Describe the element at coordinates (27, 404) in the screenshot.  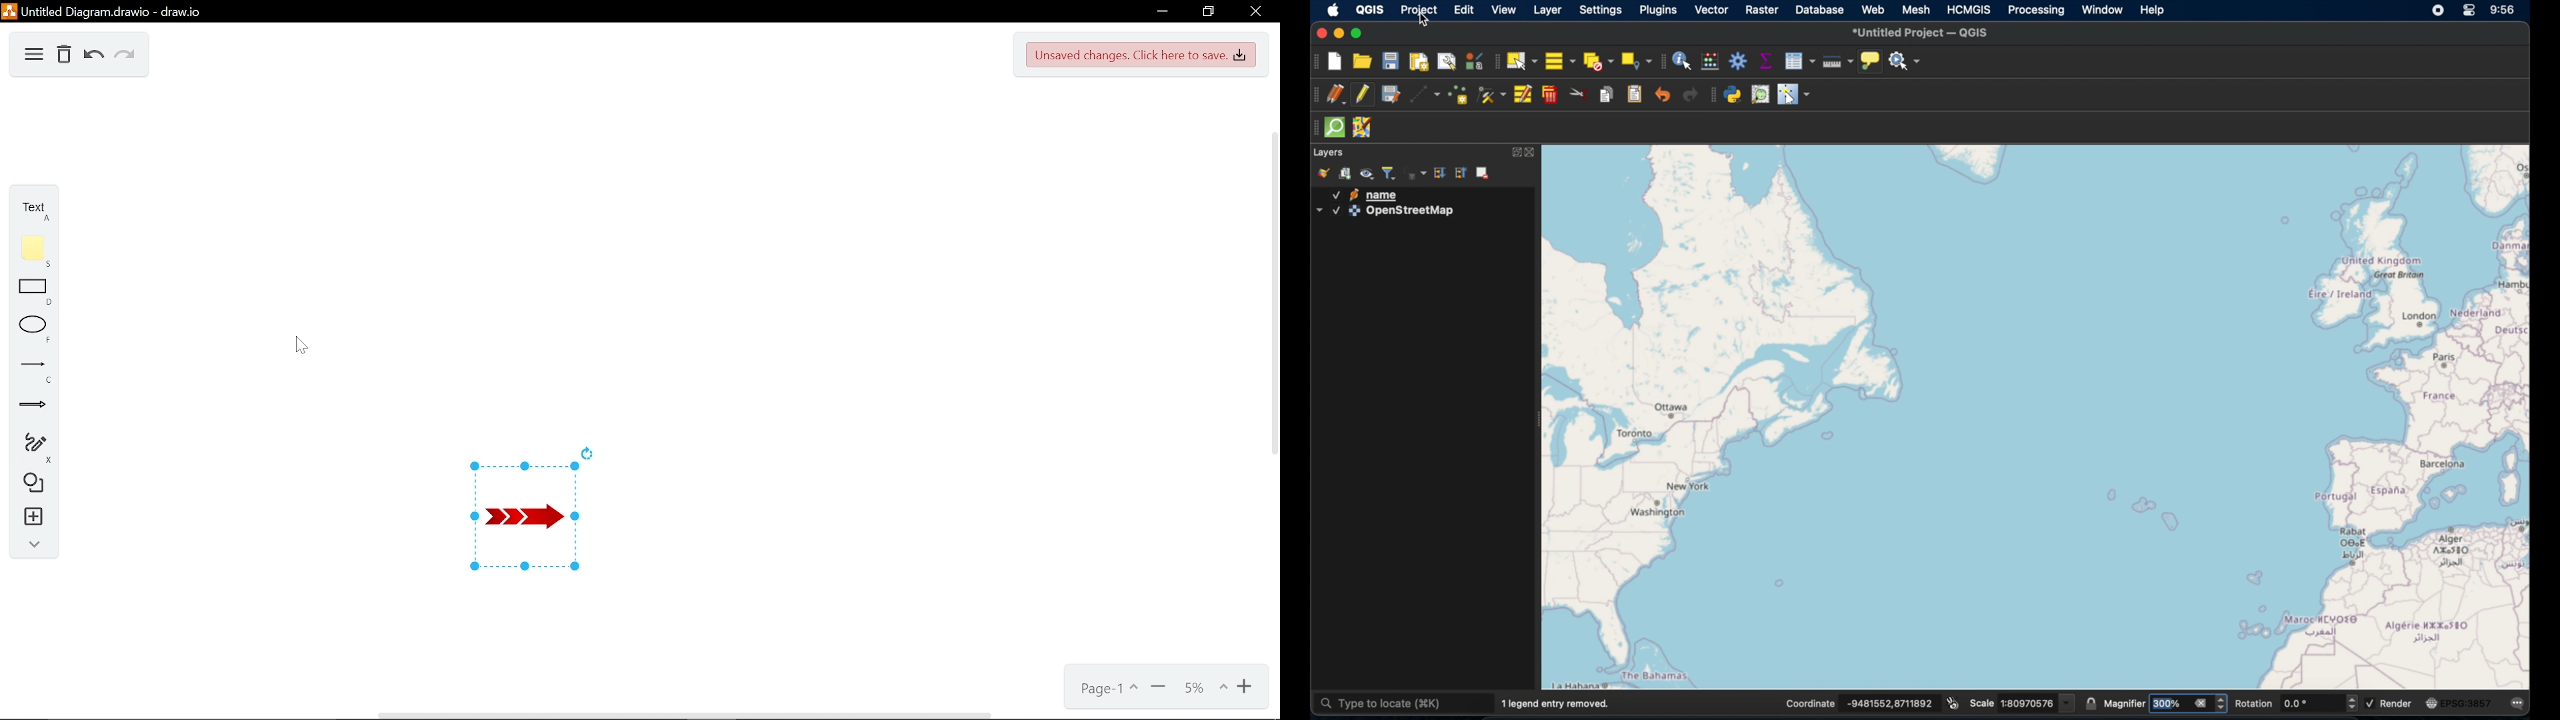
I see `Arrow` at that location.